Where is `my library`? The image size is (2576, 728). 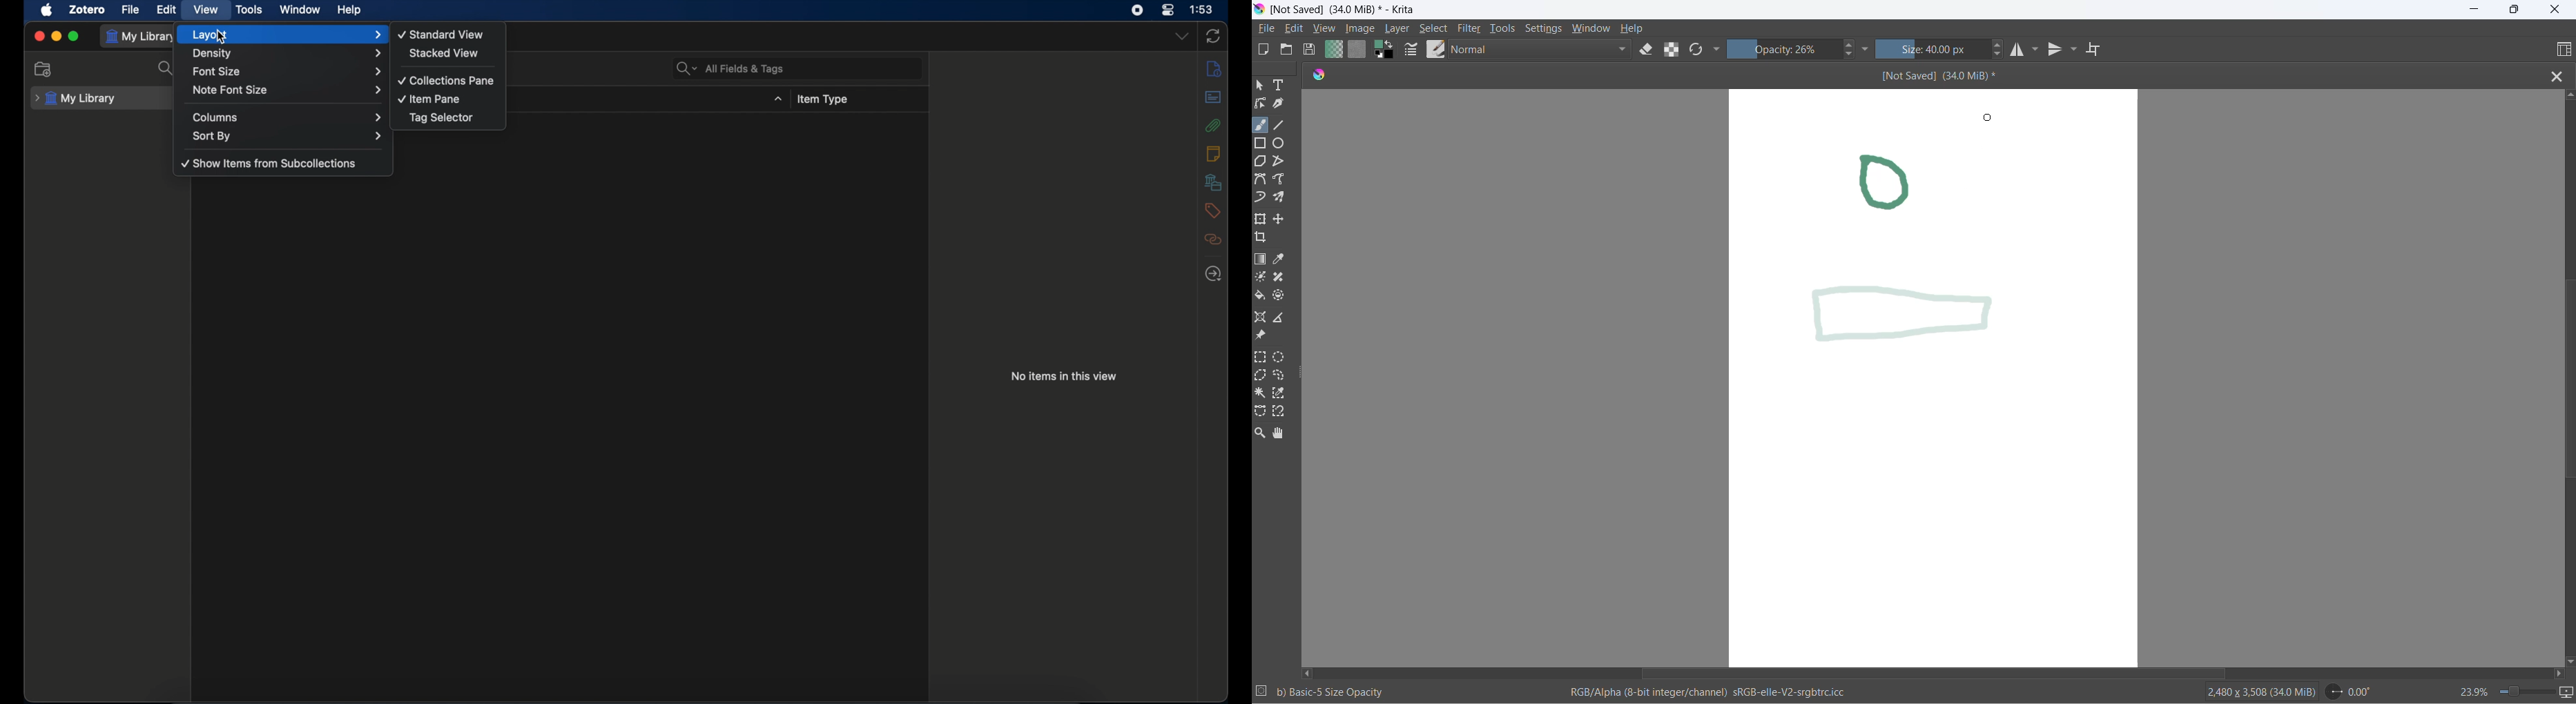 my library is located at coordinates (141, 37).